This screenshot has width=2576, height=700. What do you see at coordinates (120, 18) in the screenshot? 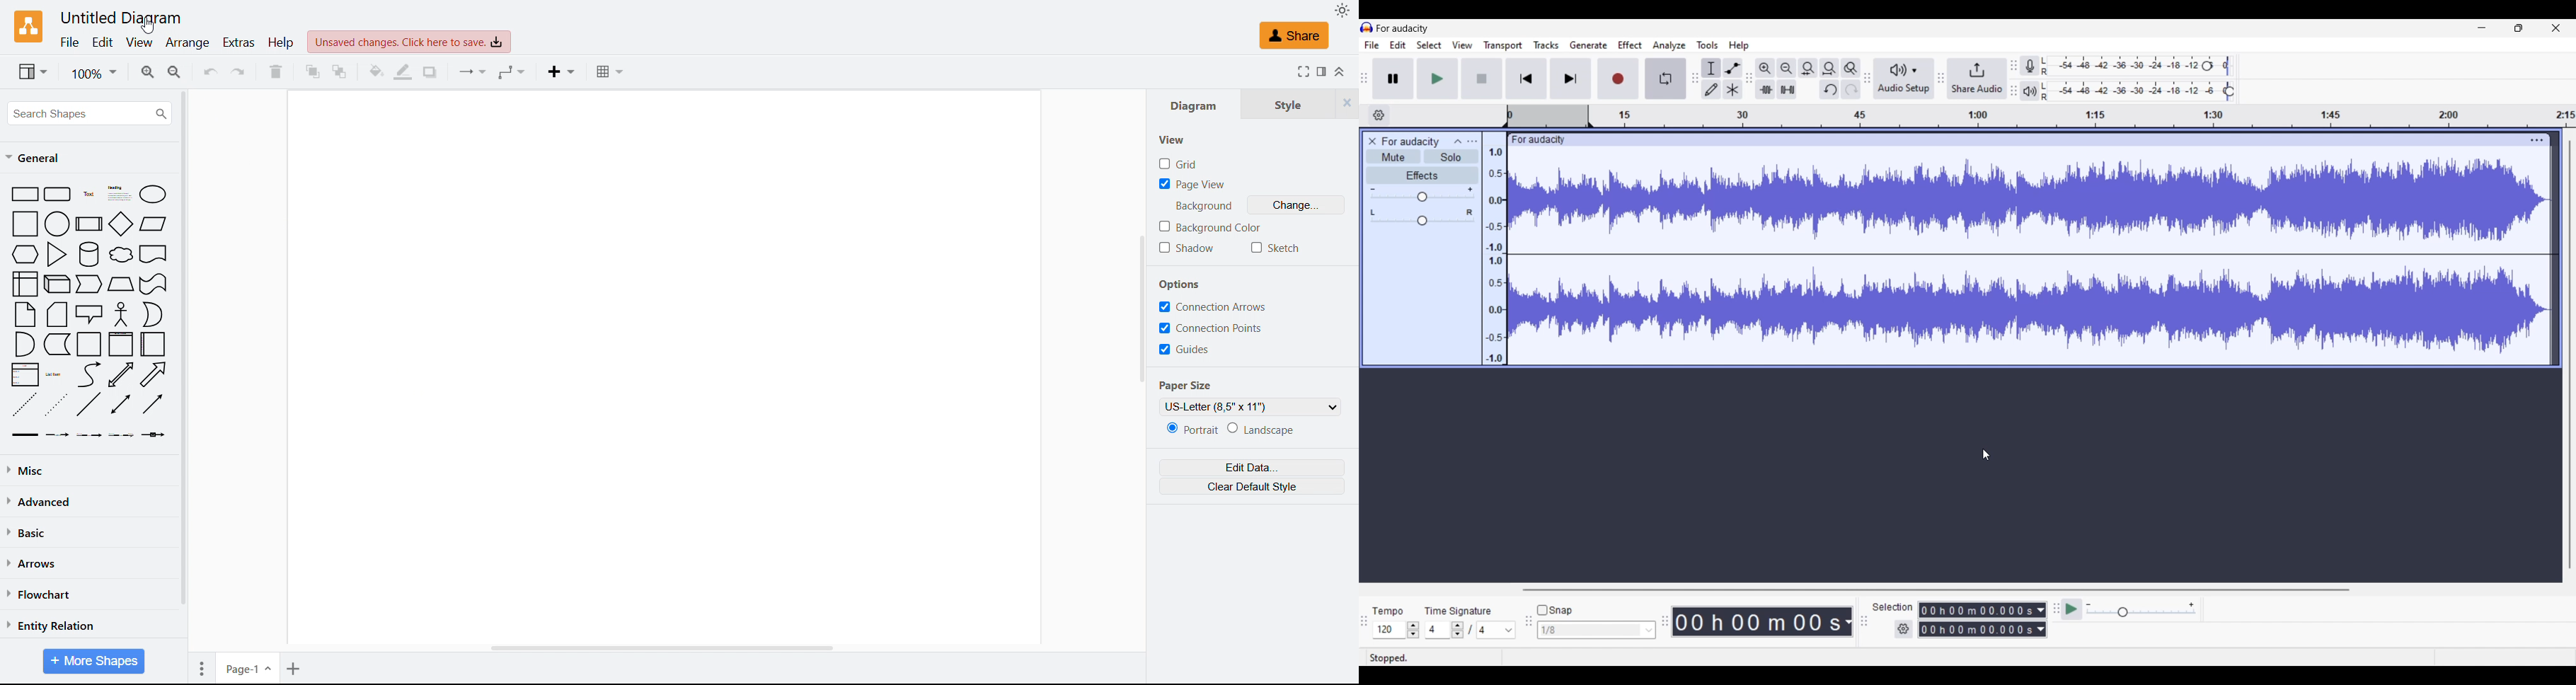
I see `Untitled diagram ` at bounding box center [120, 18].